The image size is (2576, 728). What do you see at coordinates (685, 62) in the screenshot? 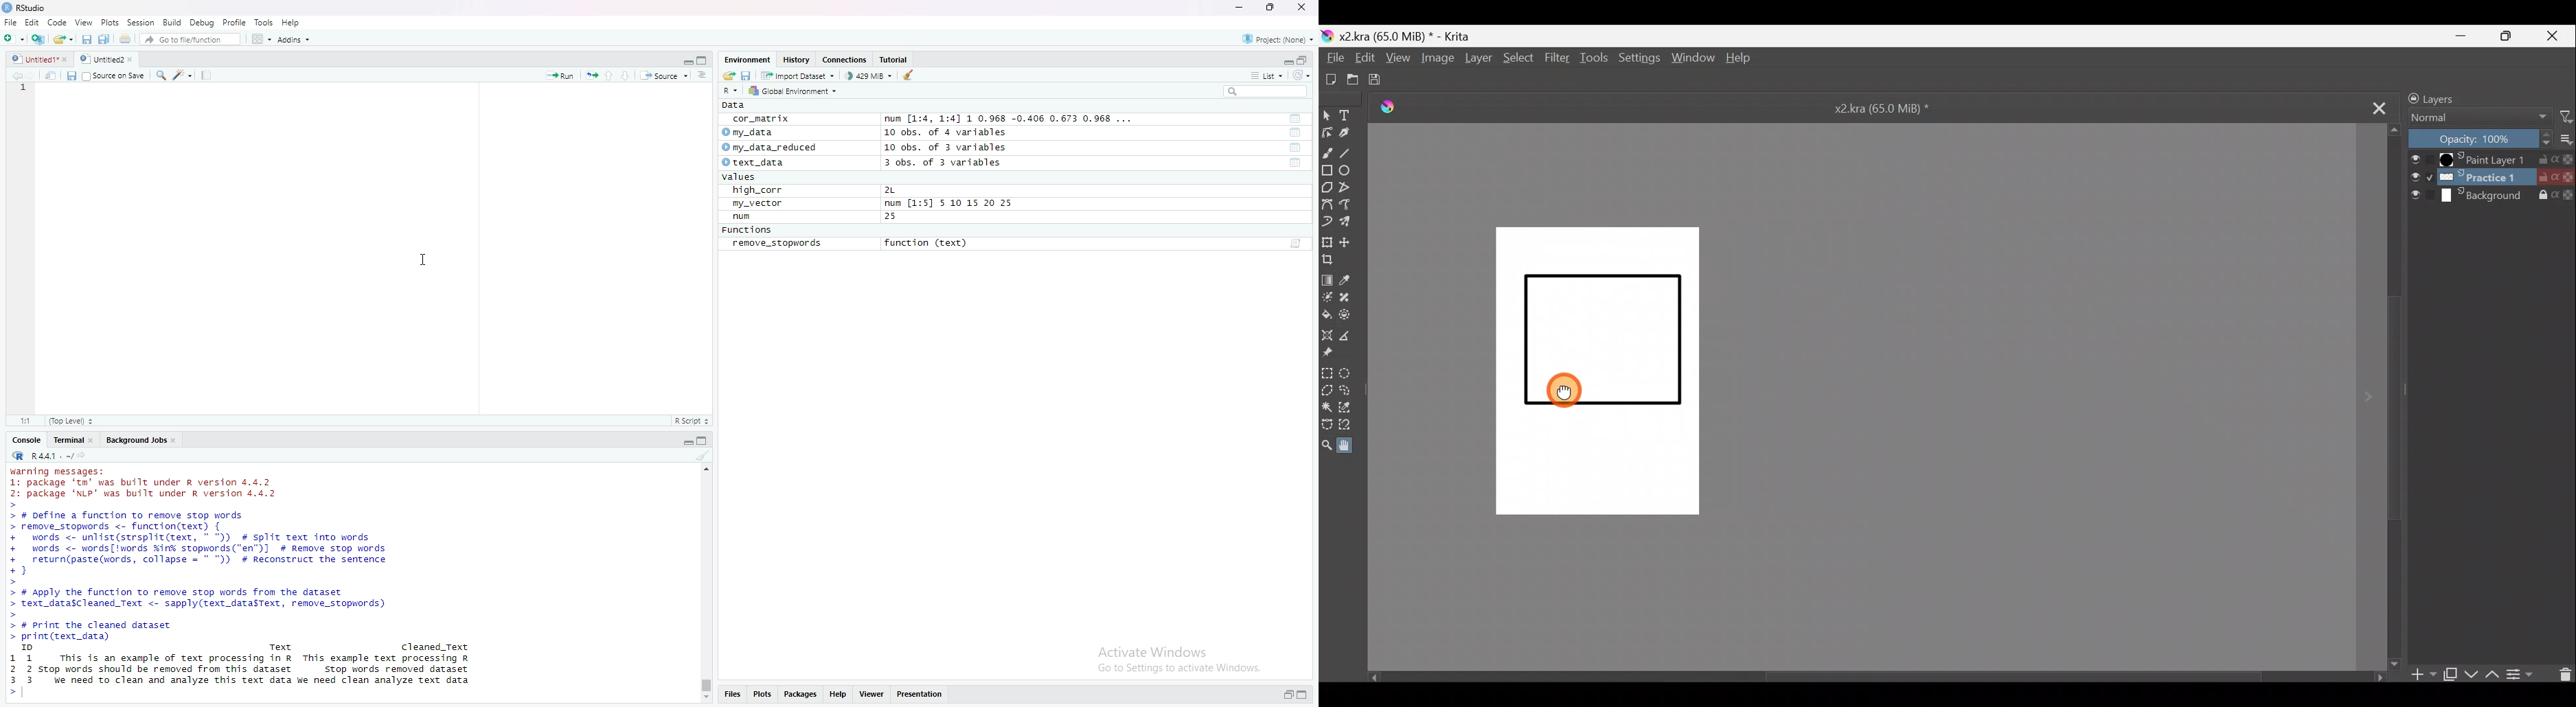
I see `minimize` at bounding box center [685, 62].